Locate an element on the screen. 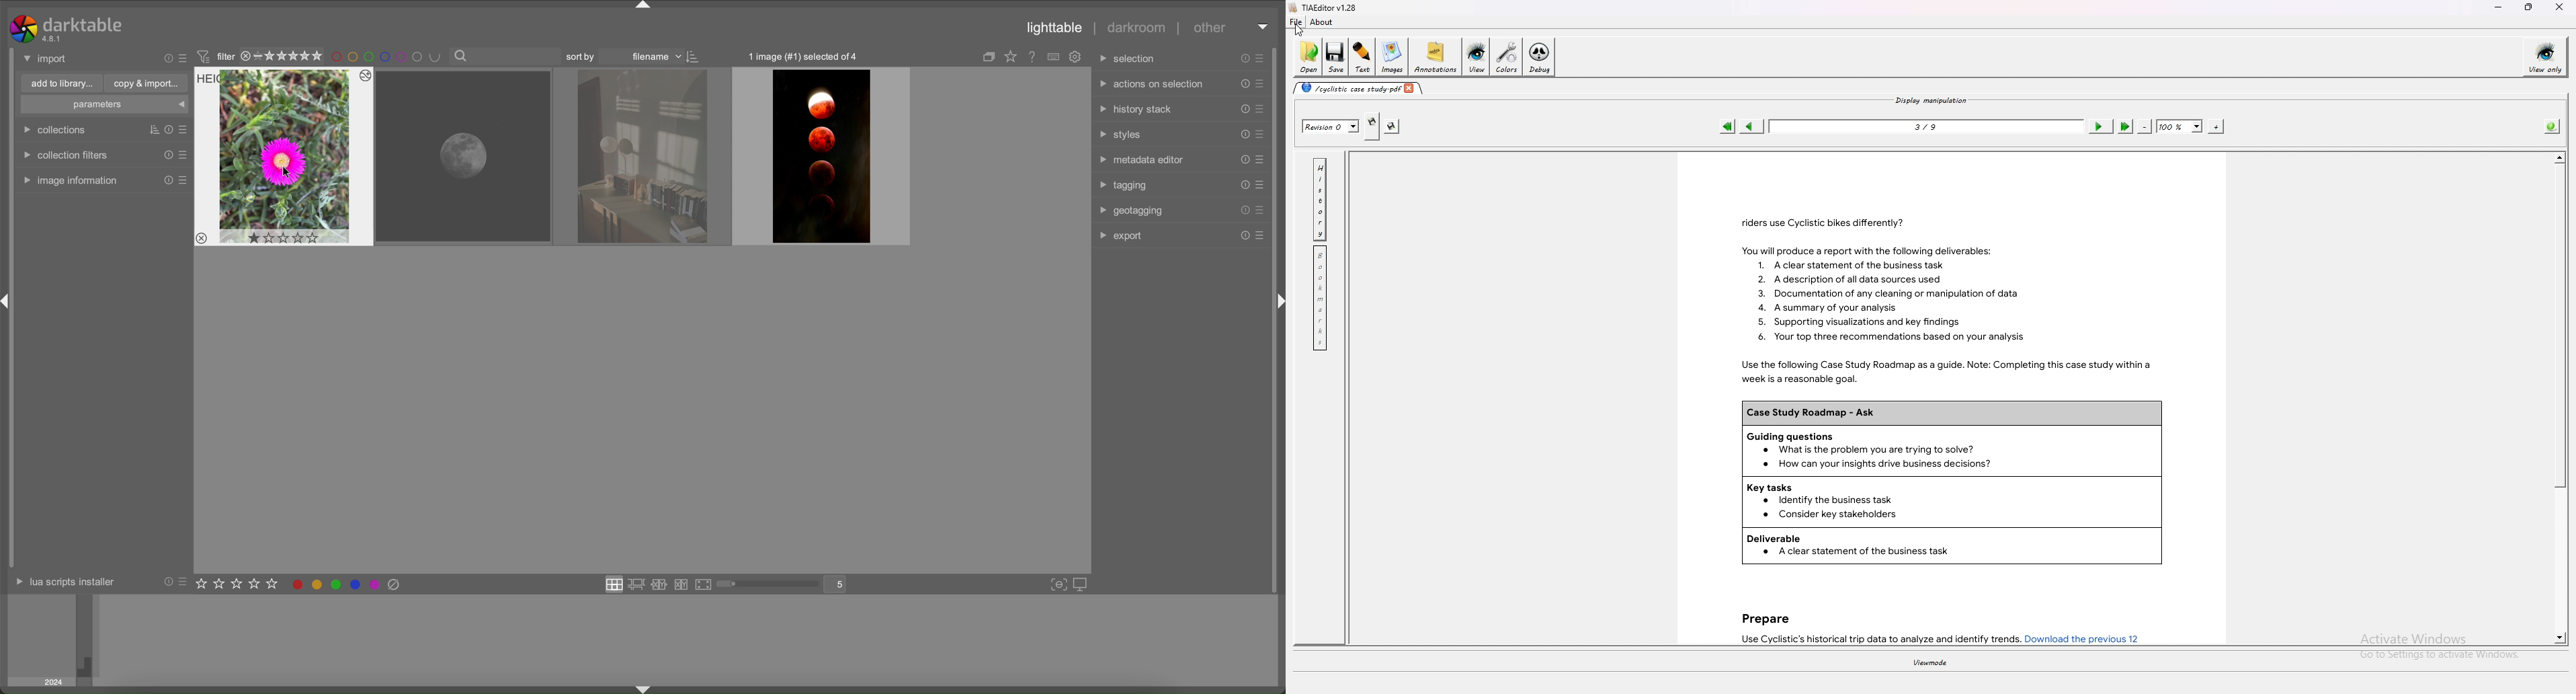 The image size is (2576, 700). rating is located at coordinates (282, 56).